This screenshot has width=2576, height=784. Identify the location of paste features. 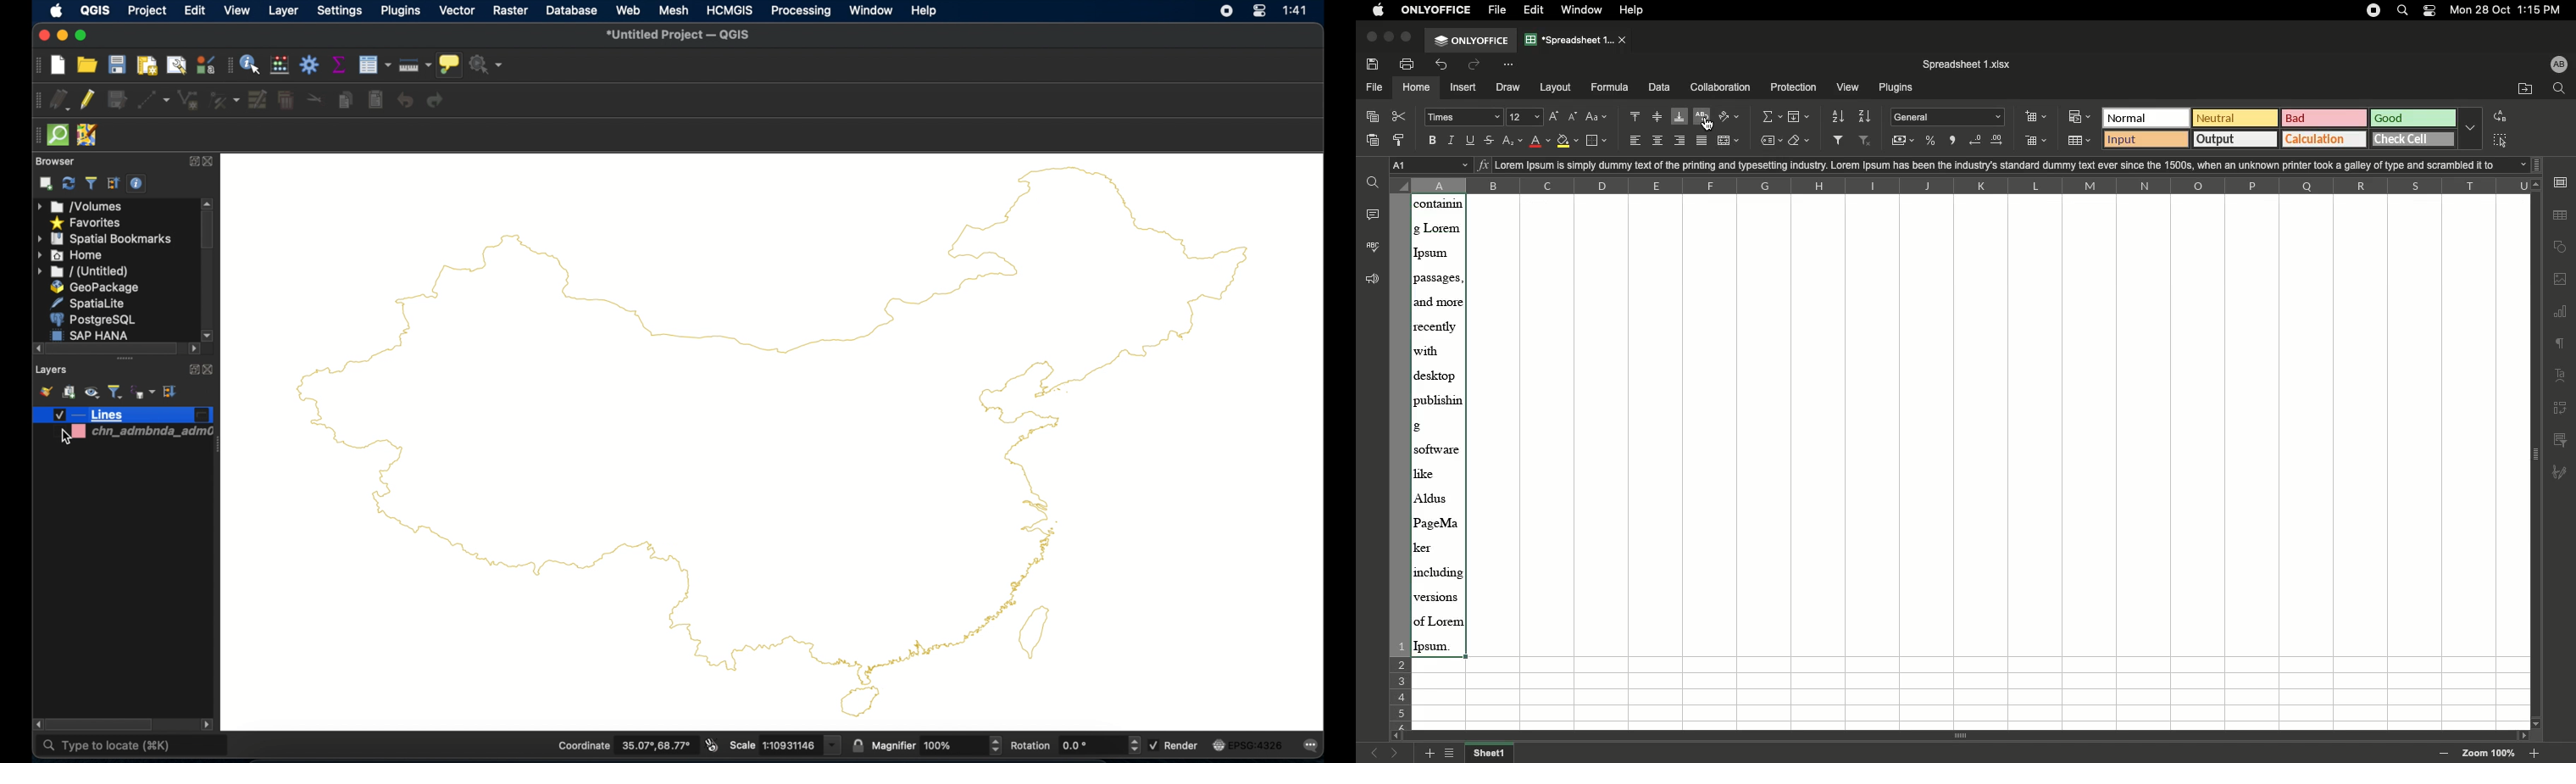
(377, 100).